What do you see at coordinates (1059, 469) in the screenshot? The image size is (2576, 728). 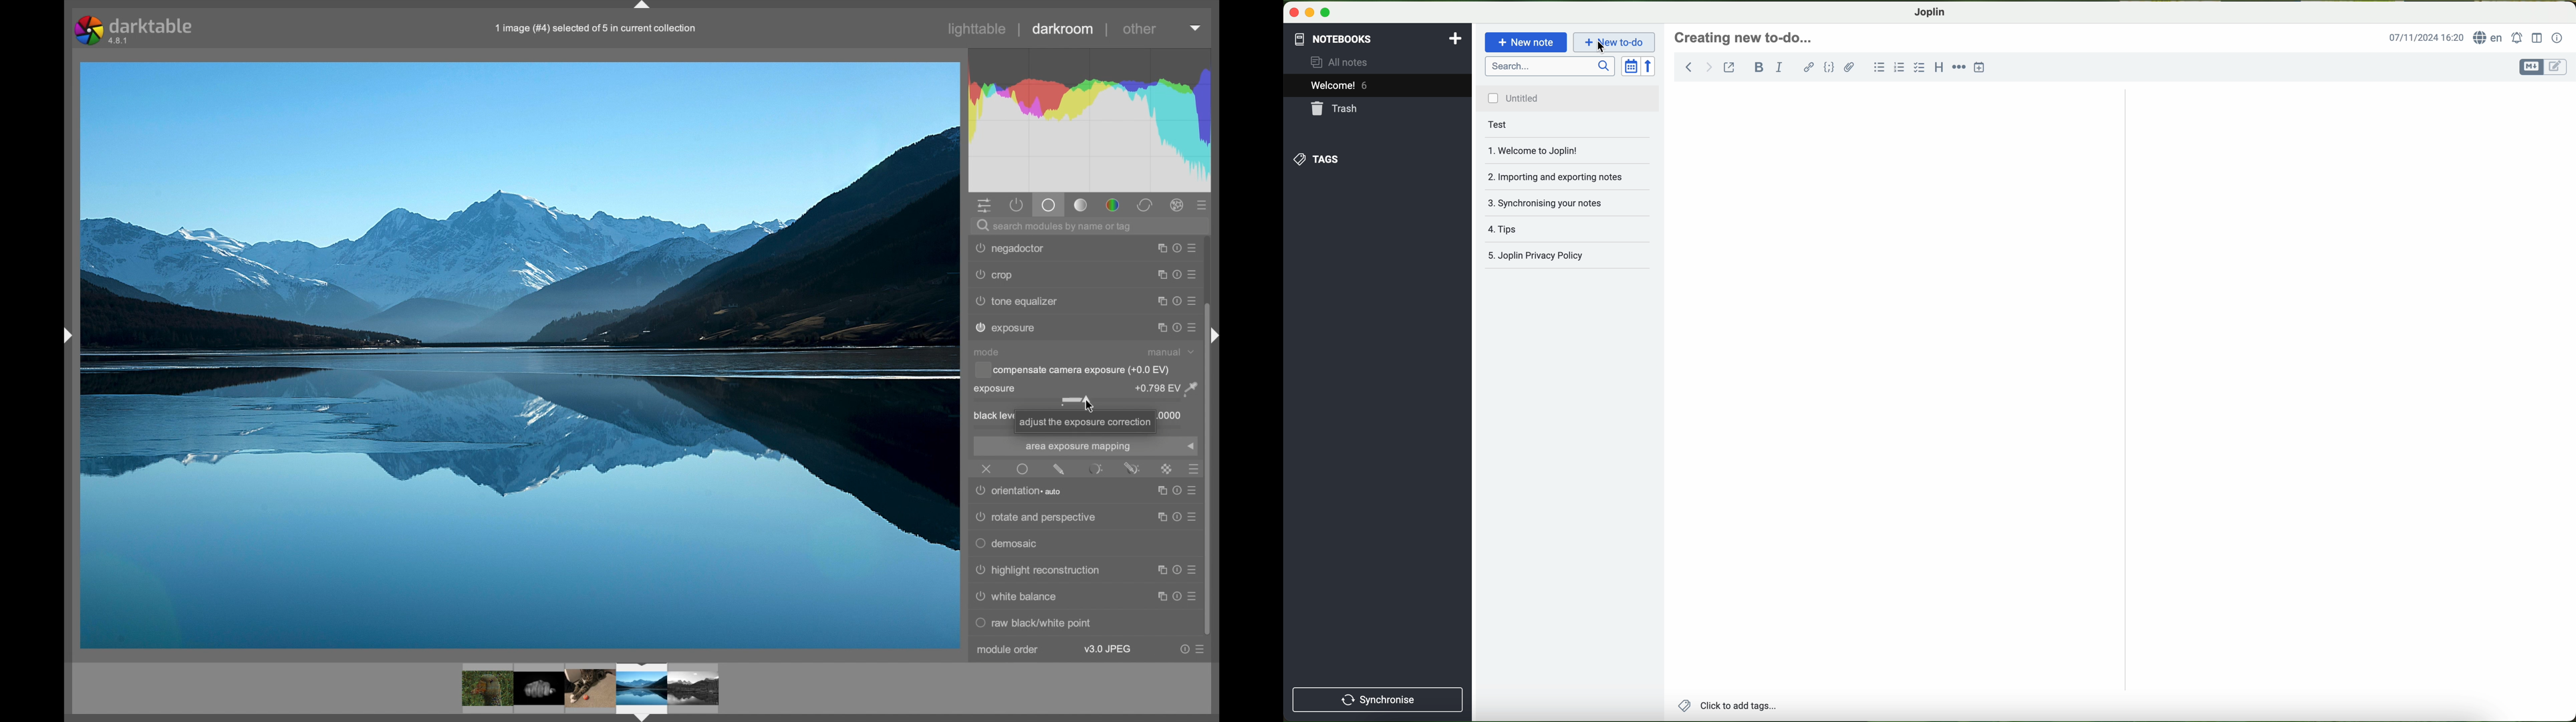 I see `drawn mask` at bounding box center [1059, 469].